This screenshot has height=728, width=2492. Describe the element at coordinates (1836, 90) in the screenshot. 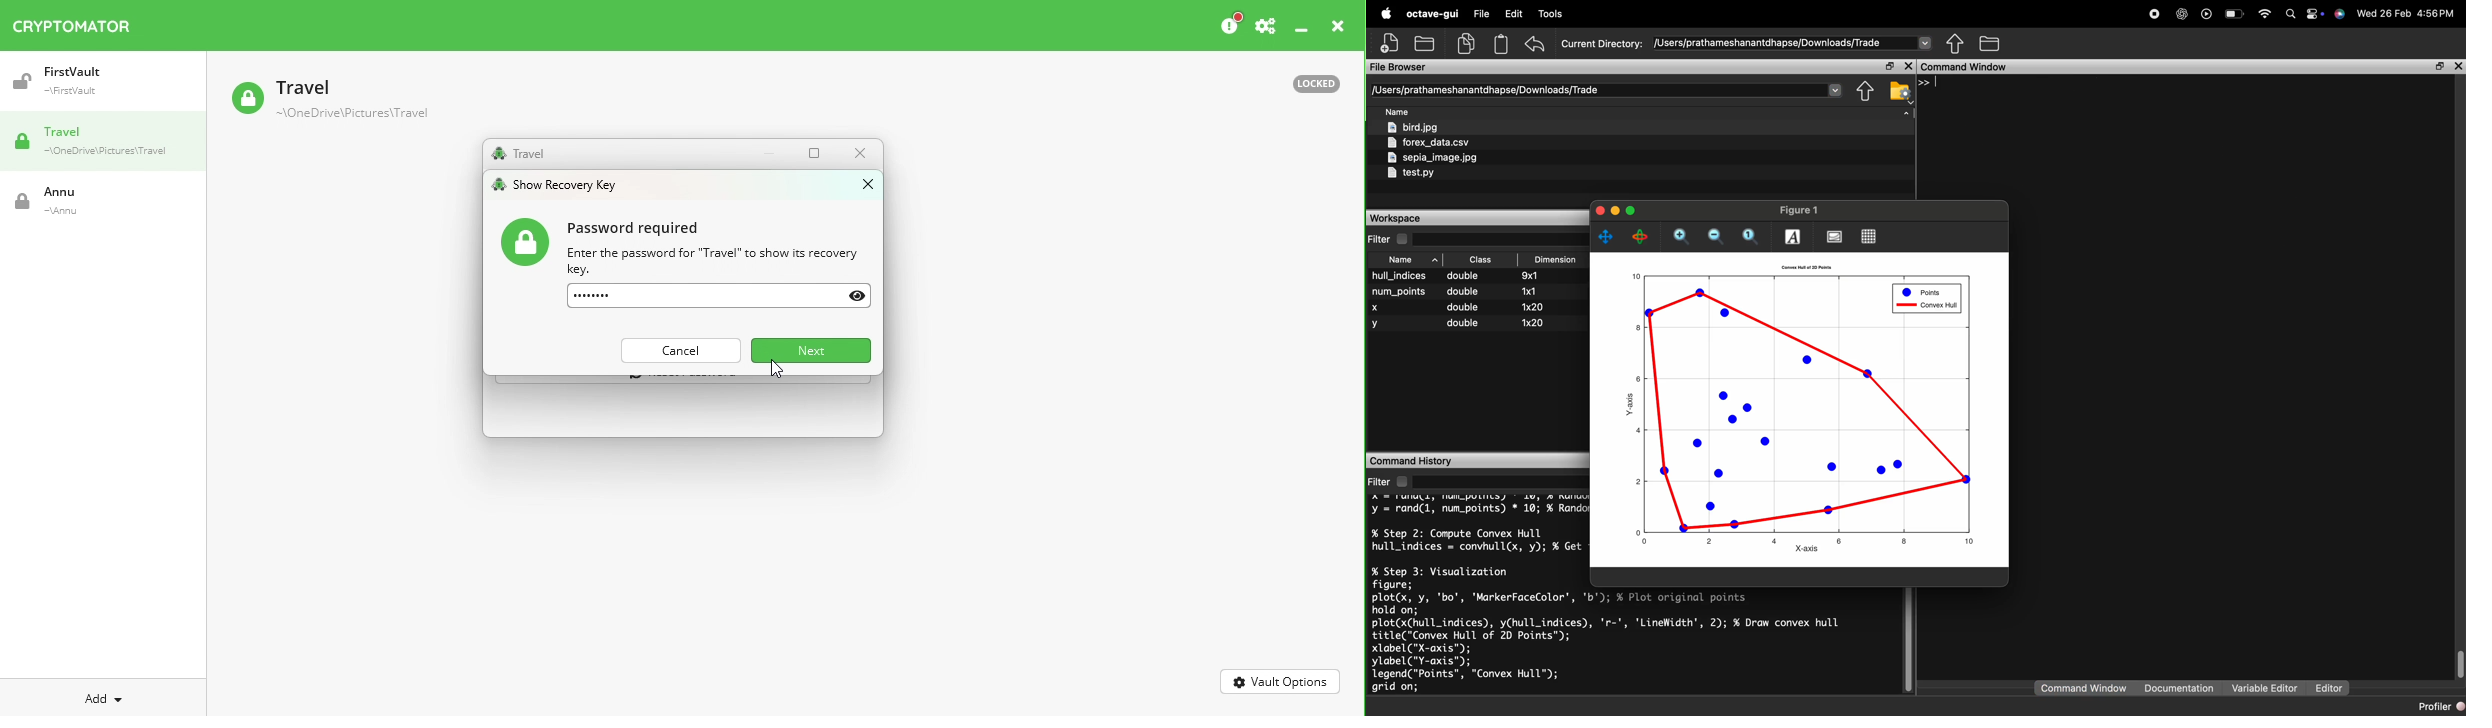

I see `Drop-down ` at that location.